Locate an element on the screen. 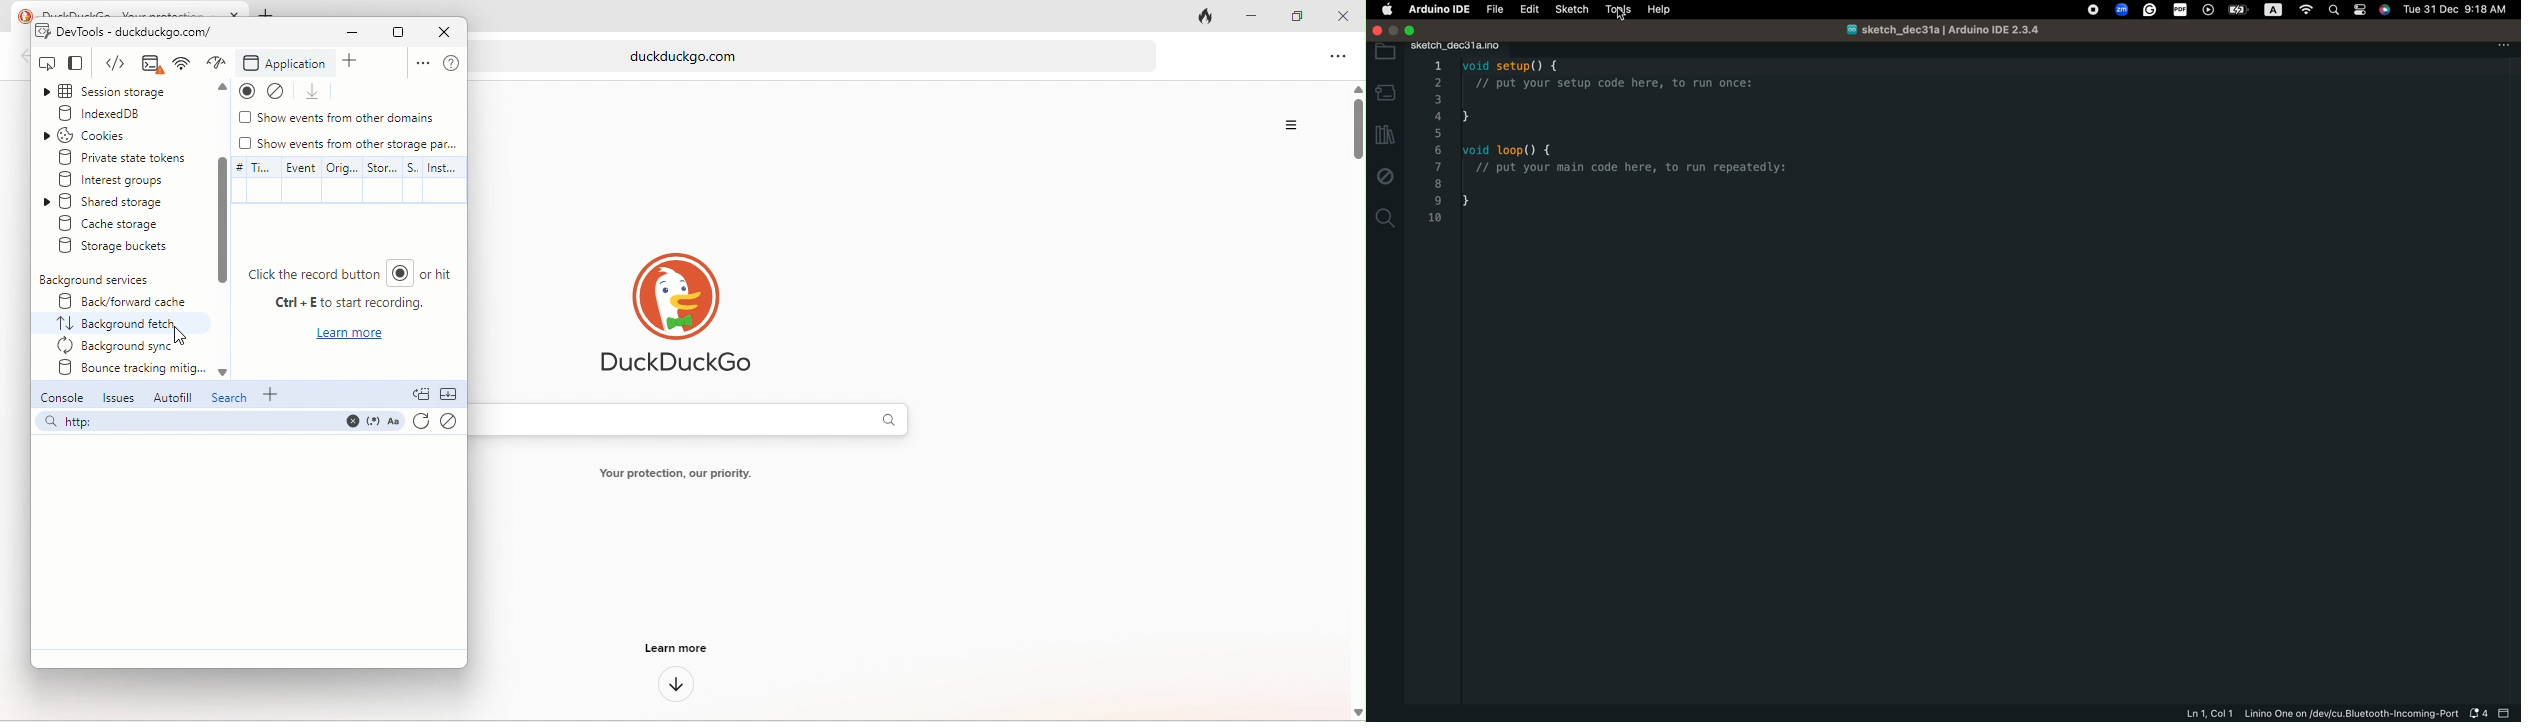  background sync is located at coordinates (120, 346).